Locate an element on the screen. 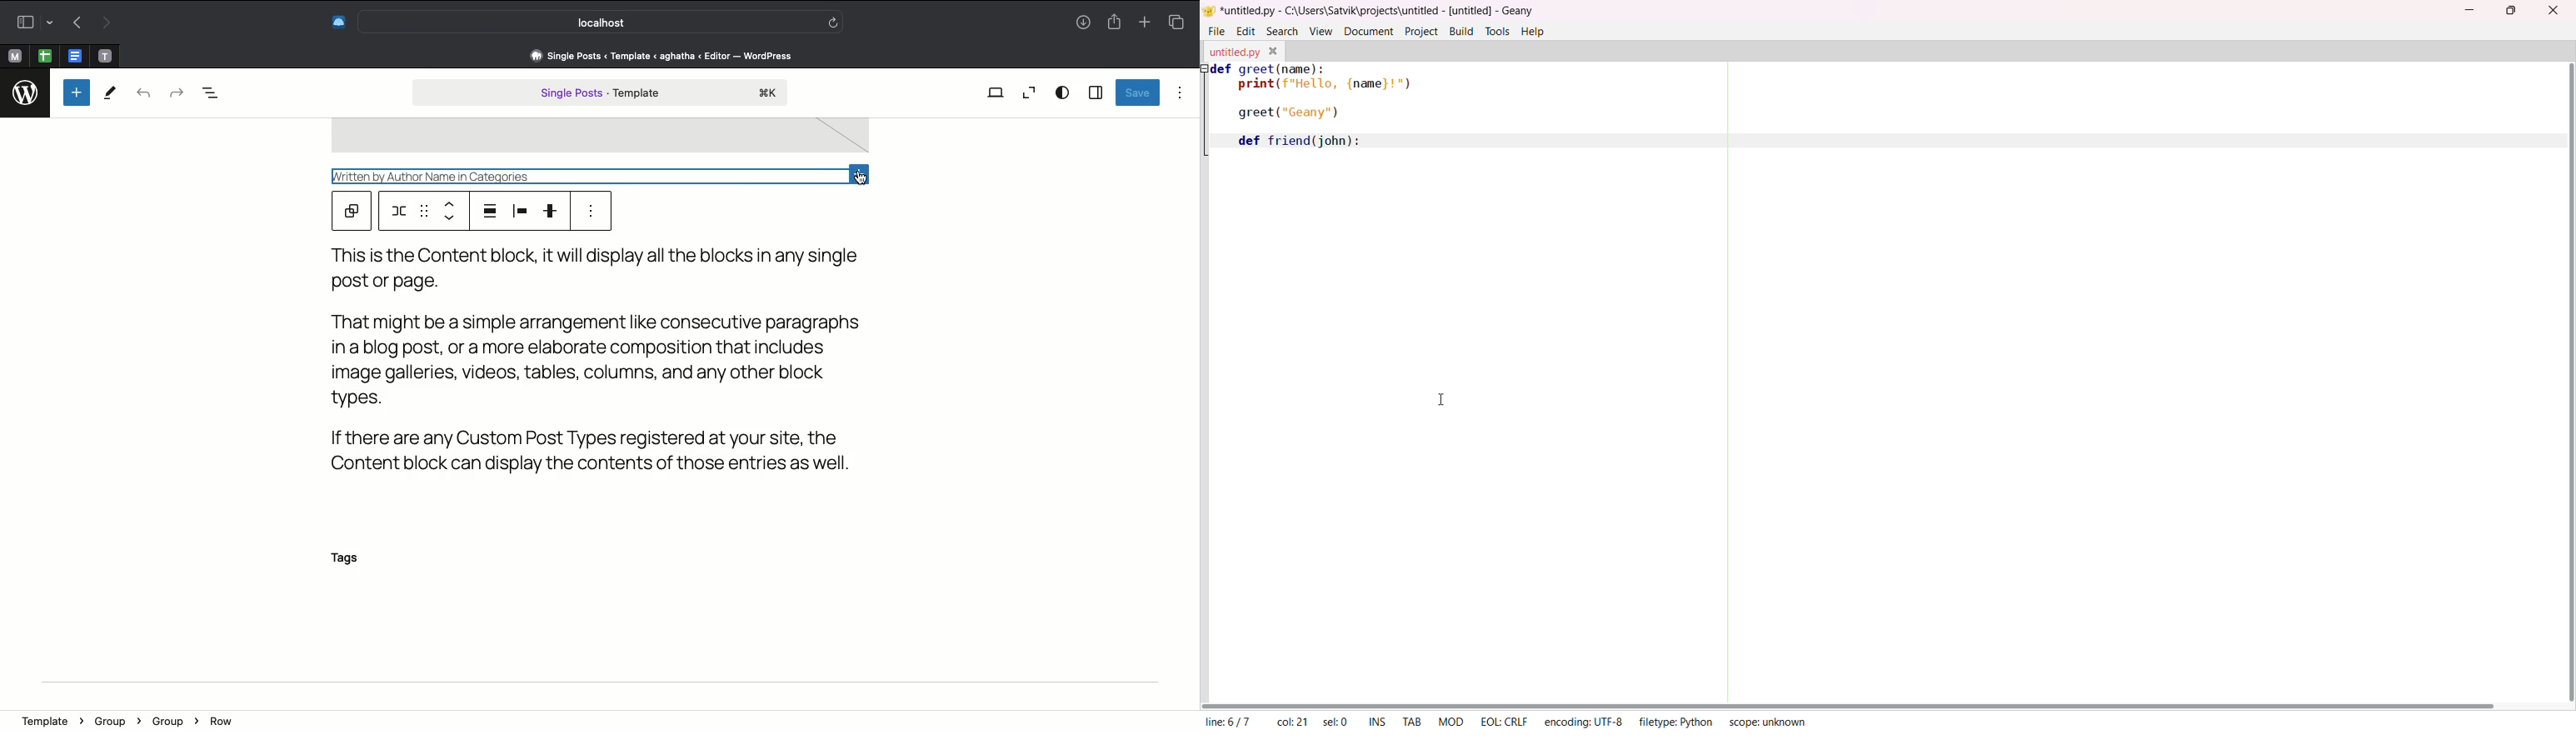 The image size is (2576, 756). close tab is located at coordinates (1273, 49).